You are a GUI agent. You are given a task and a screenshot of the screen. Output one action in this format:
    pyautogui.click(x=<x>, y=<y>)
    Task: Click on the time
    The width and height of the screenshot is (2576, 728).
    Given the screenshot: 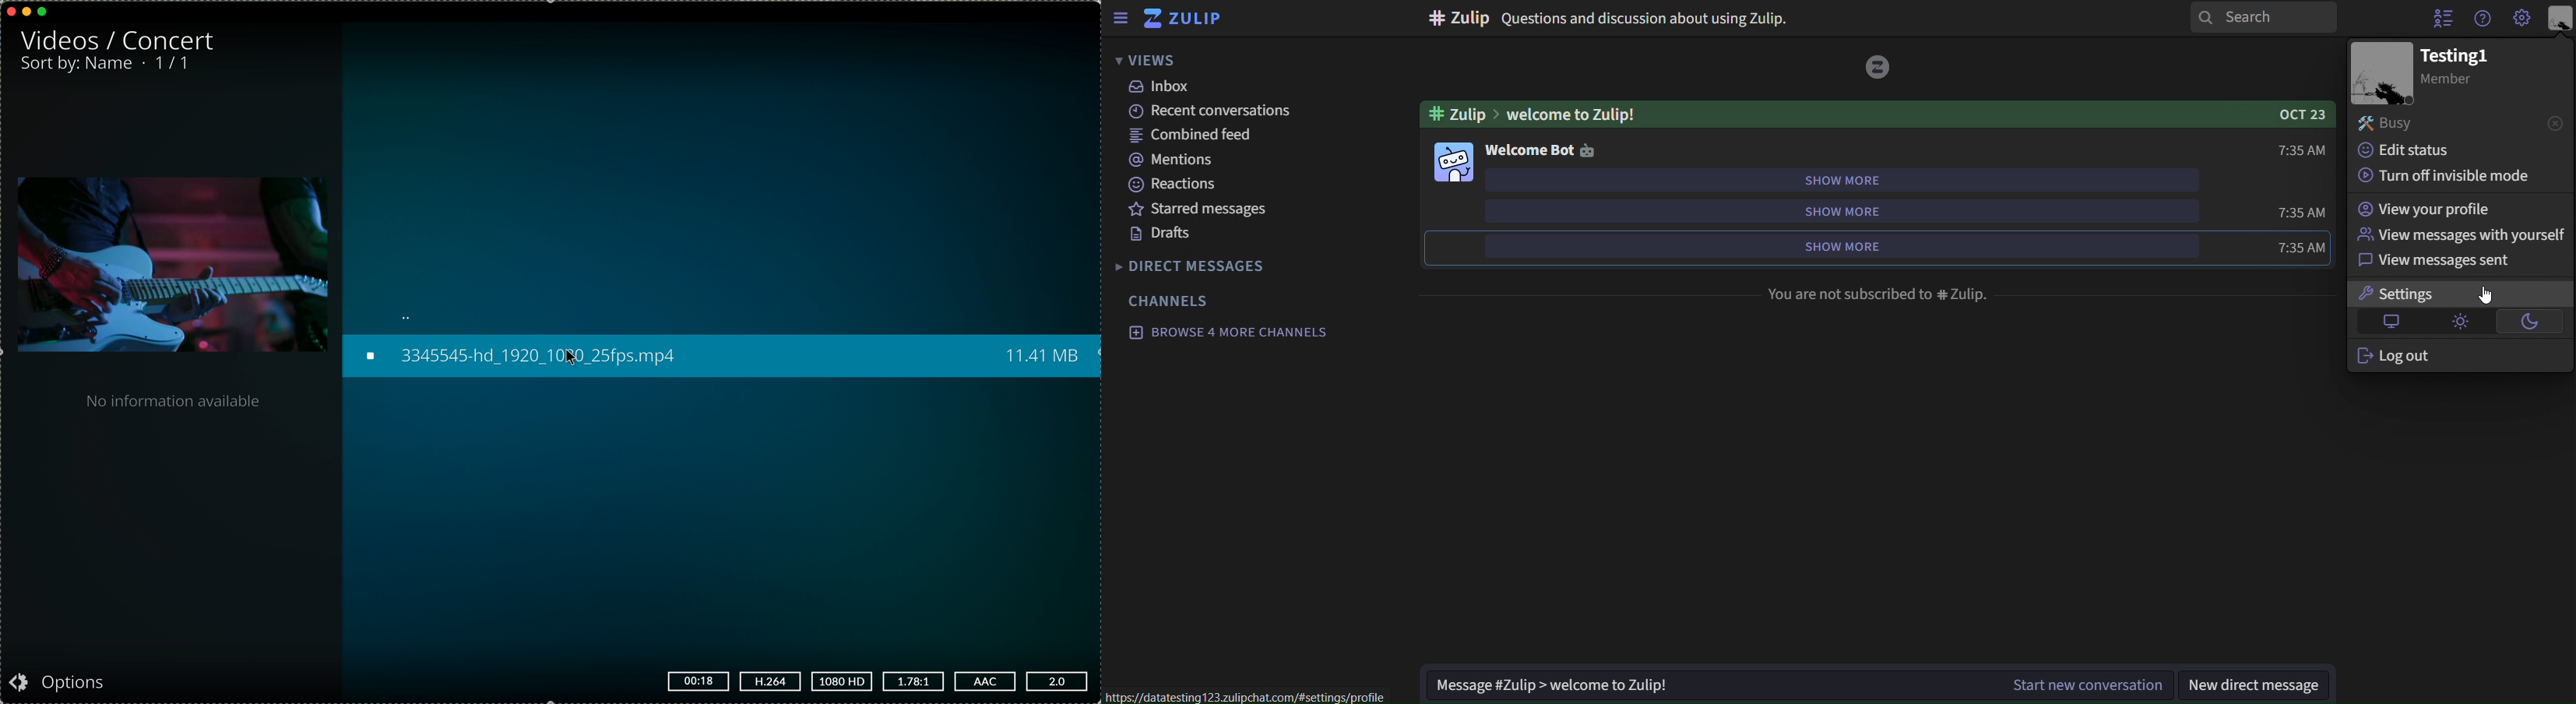 What is the action you would take?
    pyautogui.click(x=2303, y=149)
    